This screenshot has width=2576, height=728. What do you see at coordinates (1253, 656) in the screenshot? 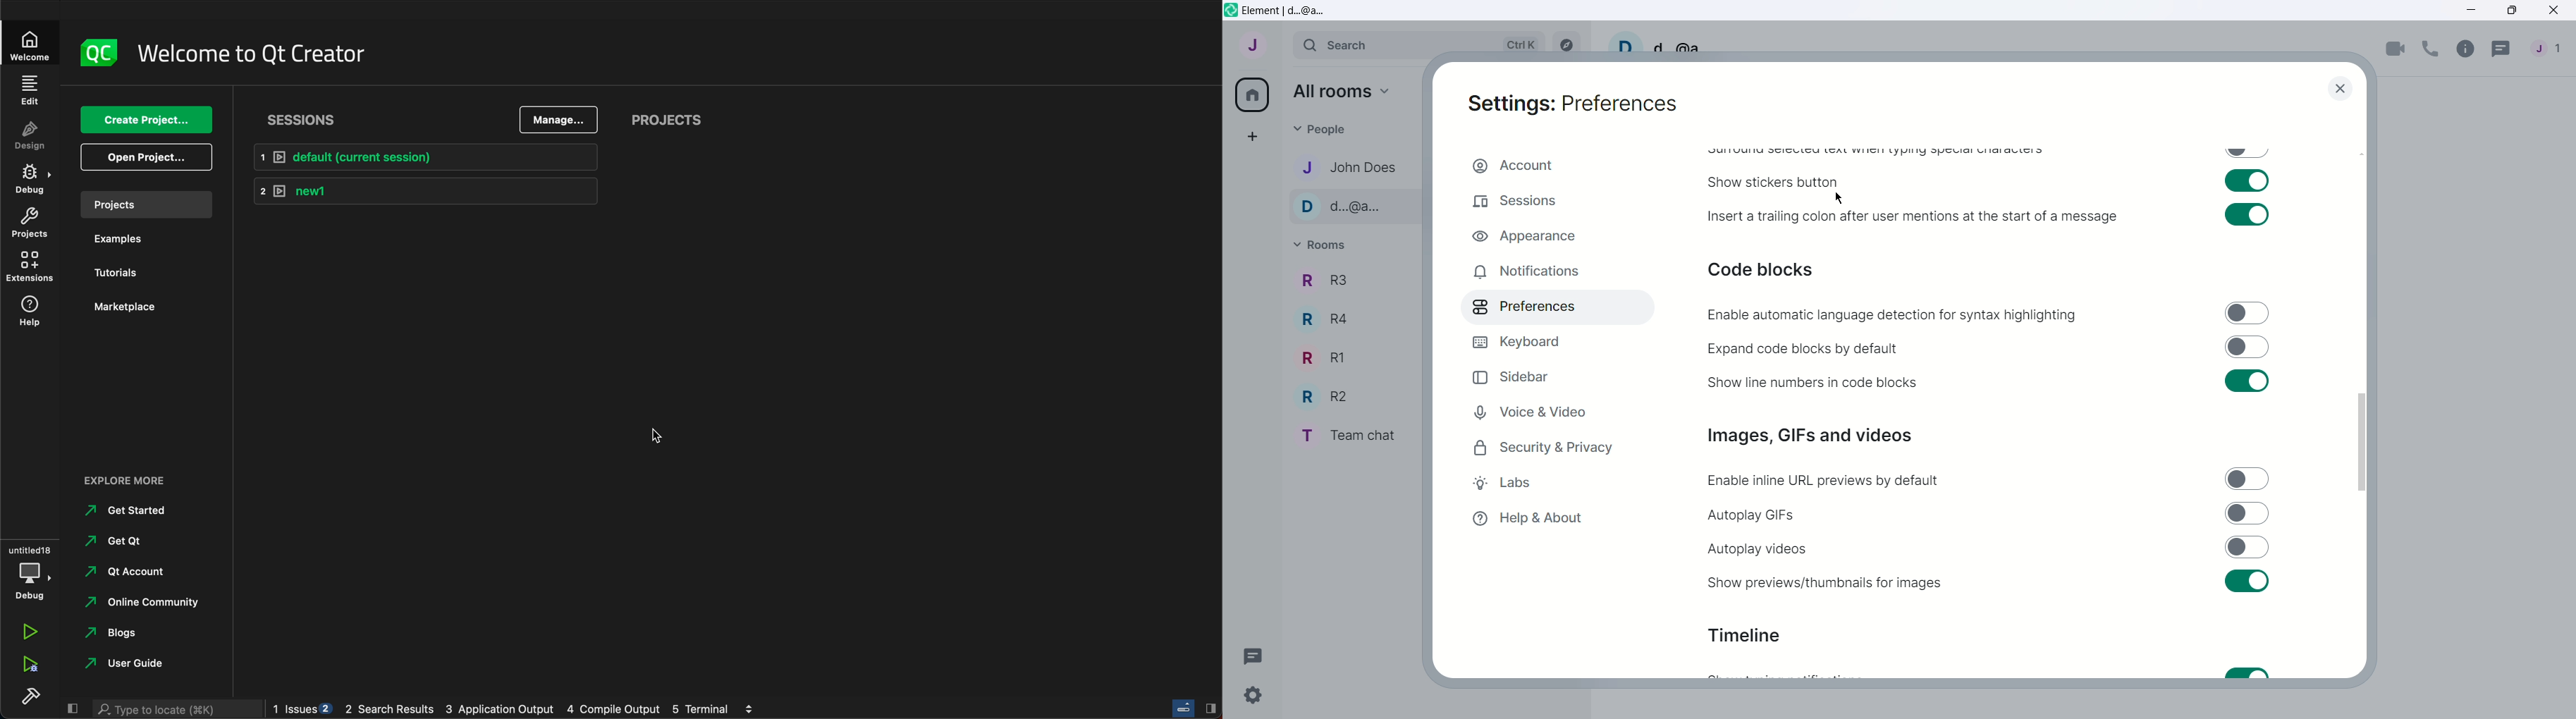
I see `Threads` at bounding box center [1253, 656].